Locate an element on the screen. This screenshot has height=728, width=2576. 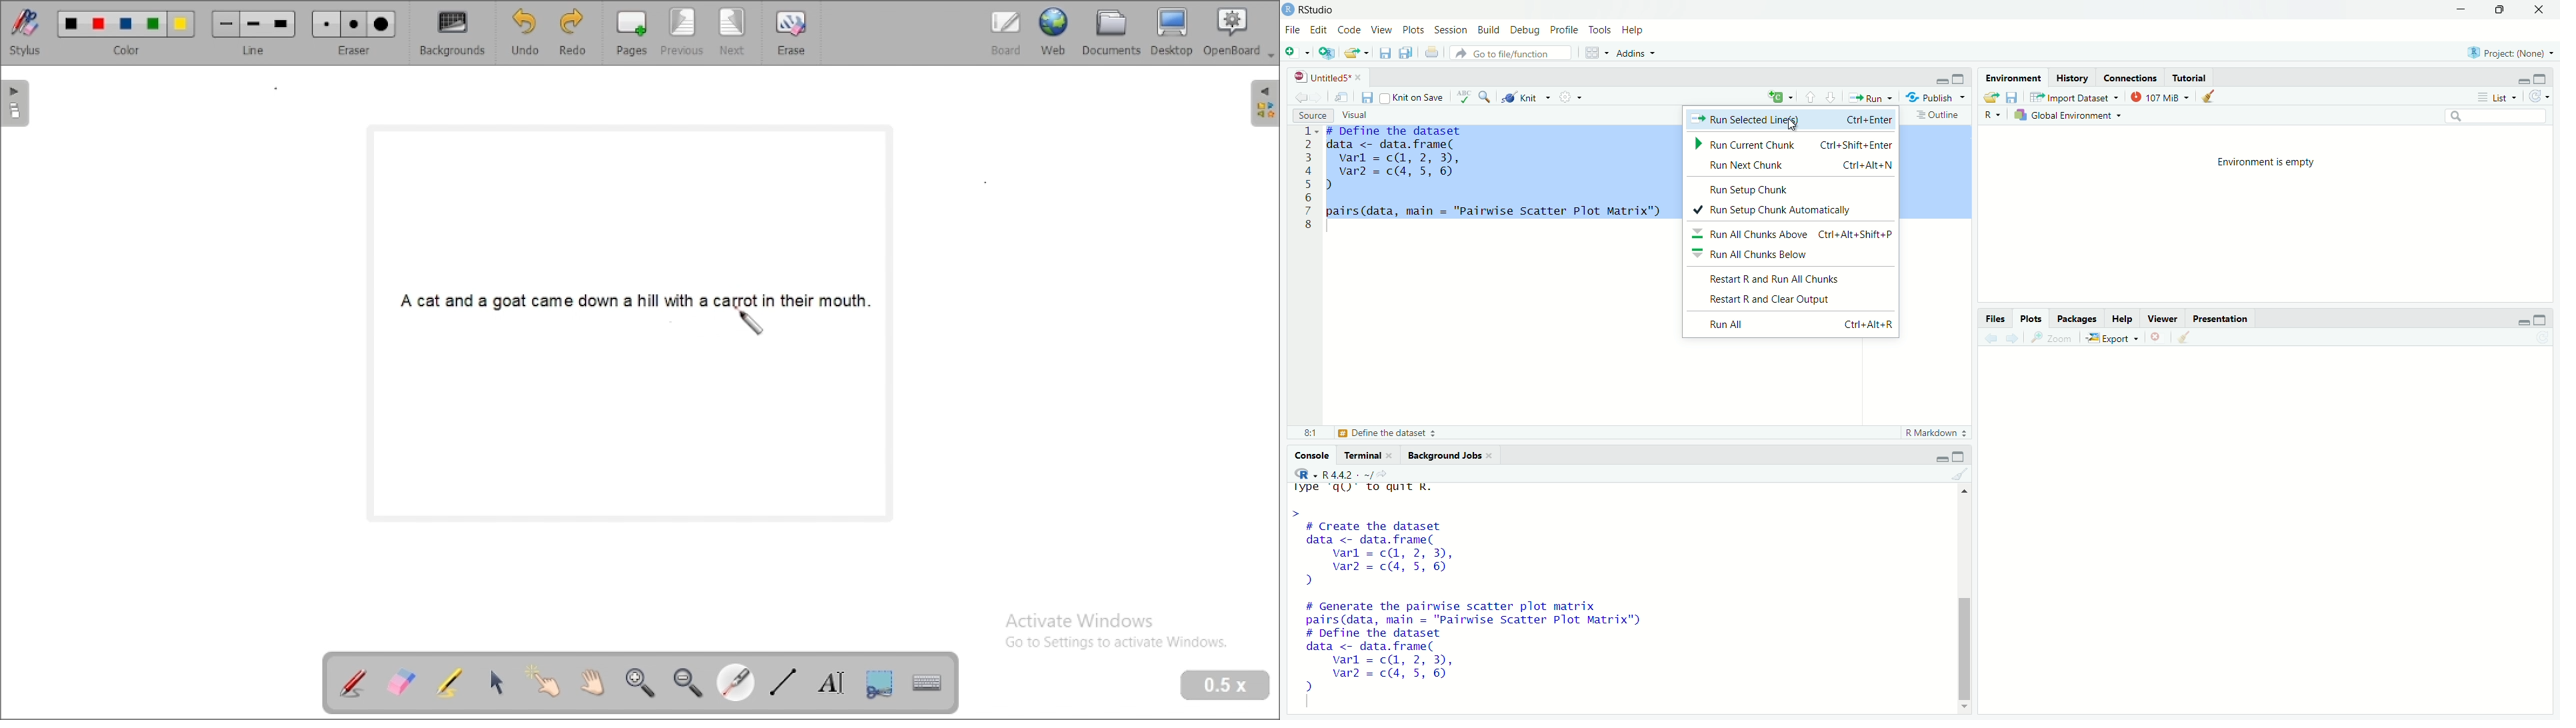
Go to next section/chunk (Ctrl + pgDn) is located at coordinates (1831, 97).